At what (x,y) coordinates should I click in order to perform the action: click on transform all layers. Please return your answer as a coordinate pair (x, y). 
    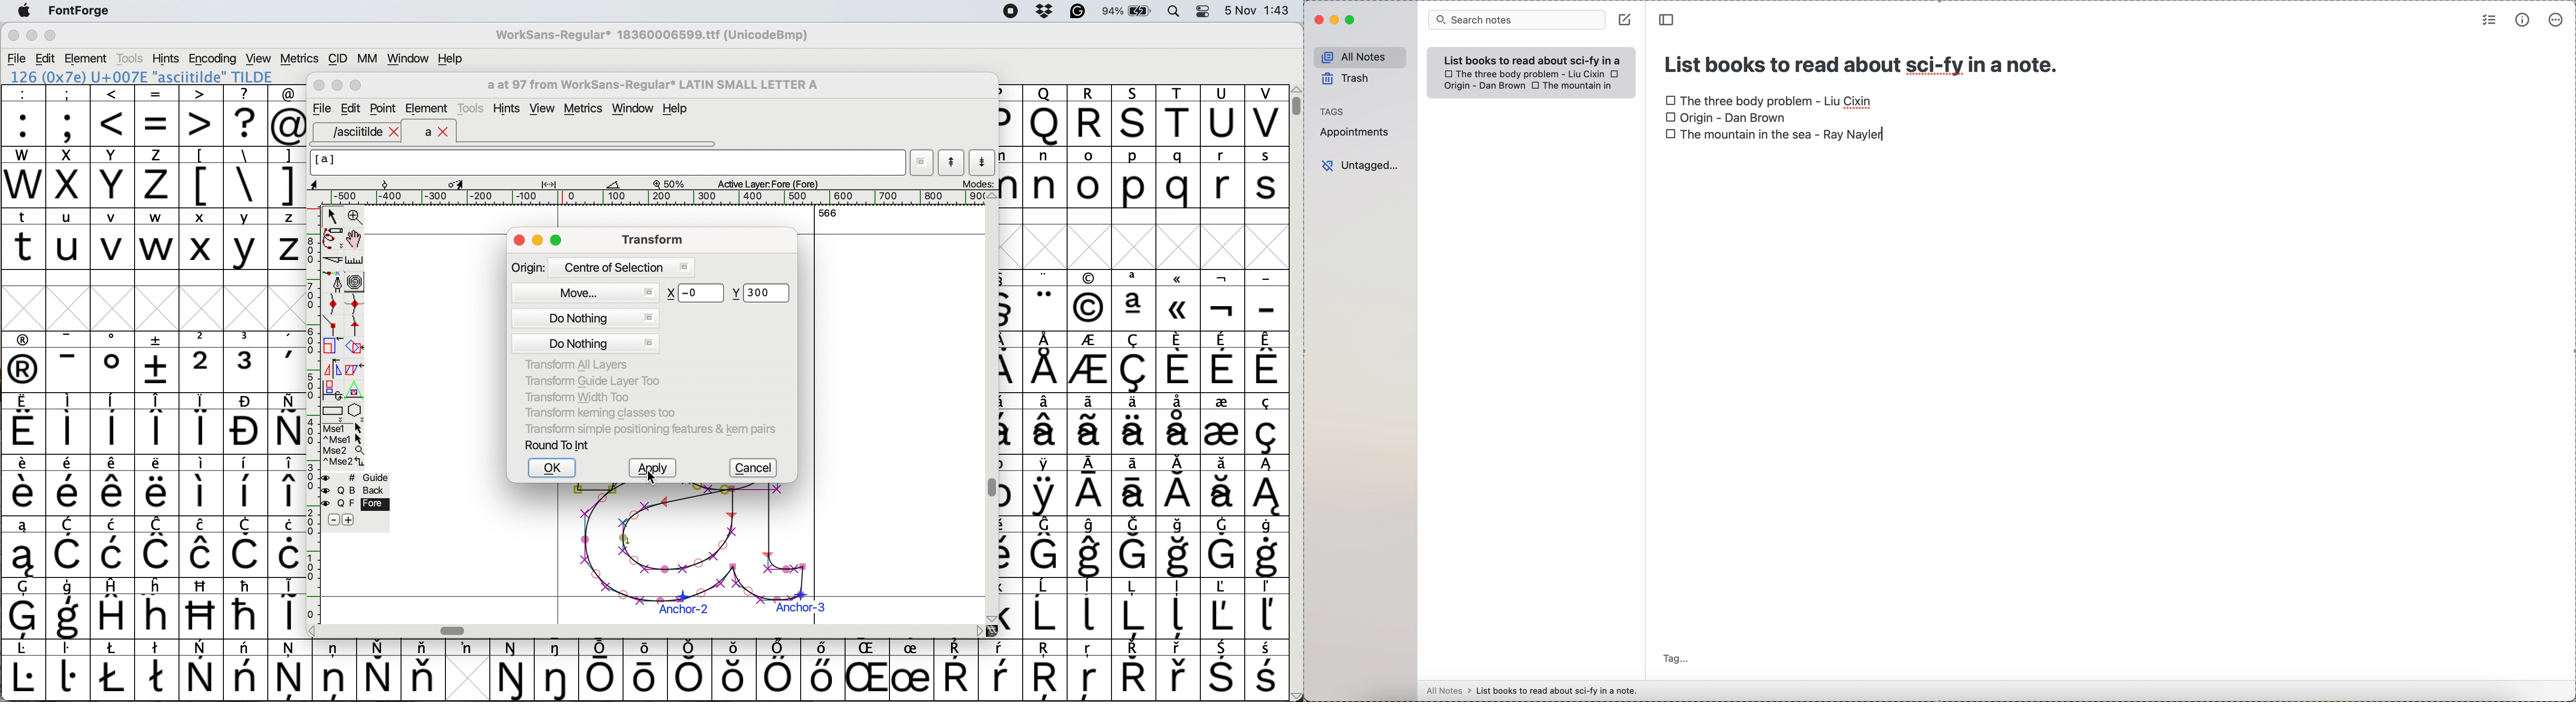
    Looking at the image, I should click on (580, 365).